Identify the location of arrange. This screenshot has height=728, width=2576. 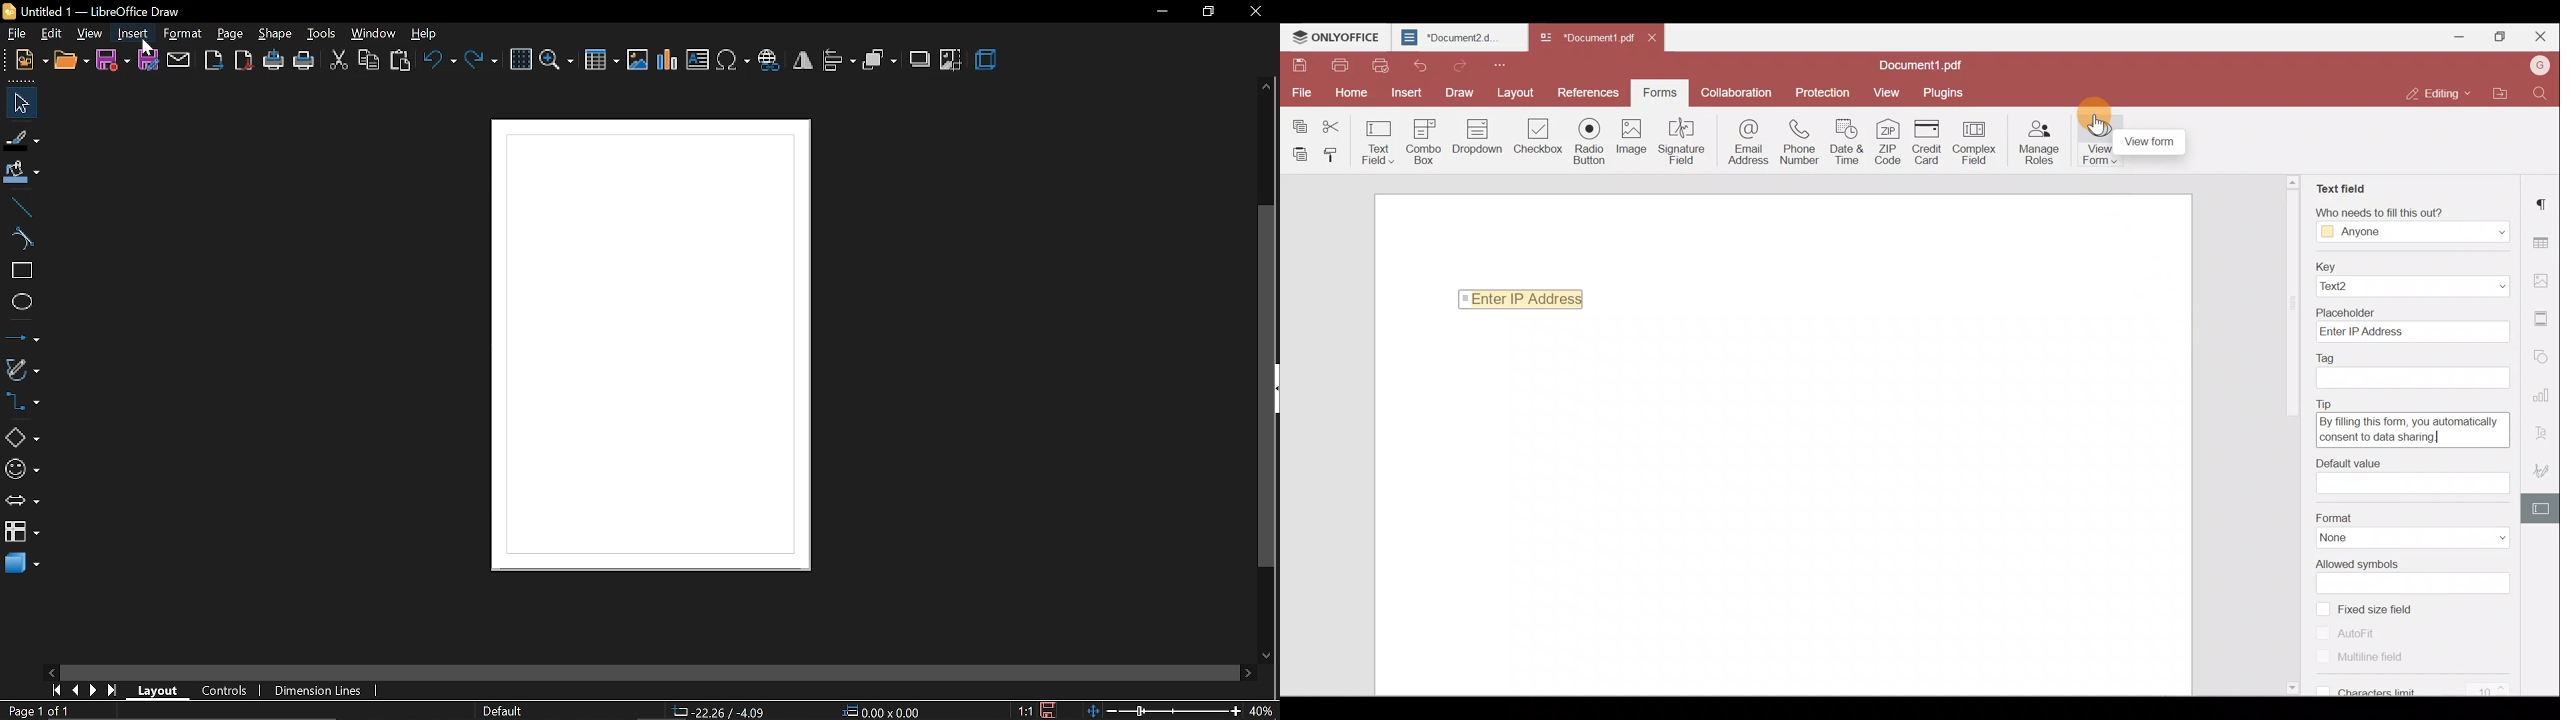
(880, 61).